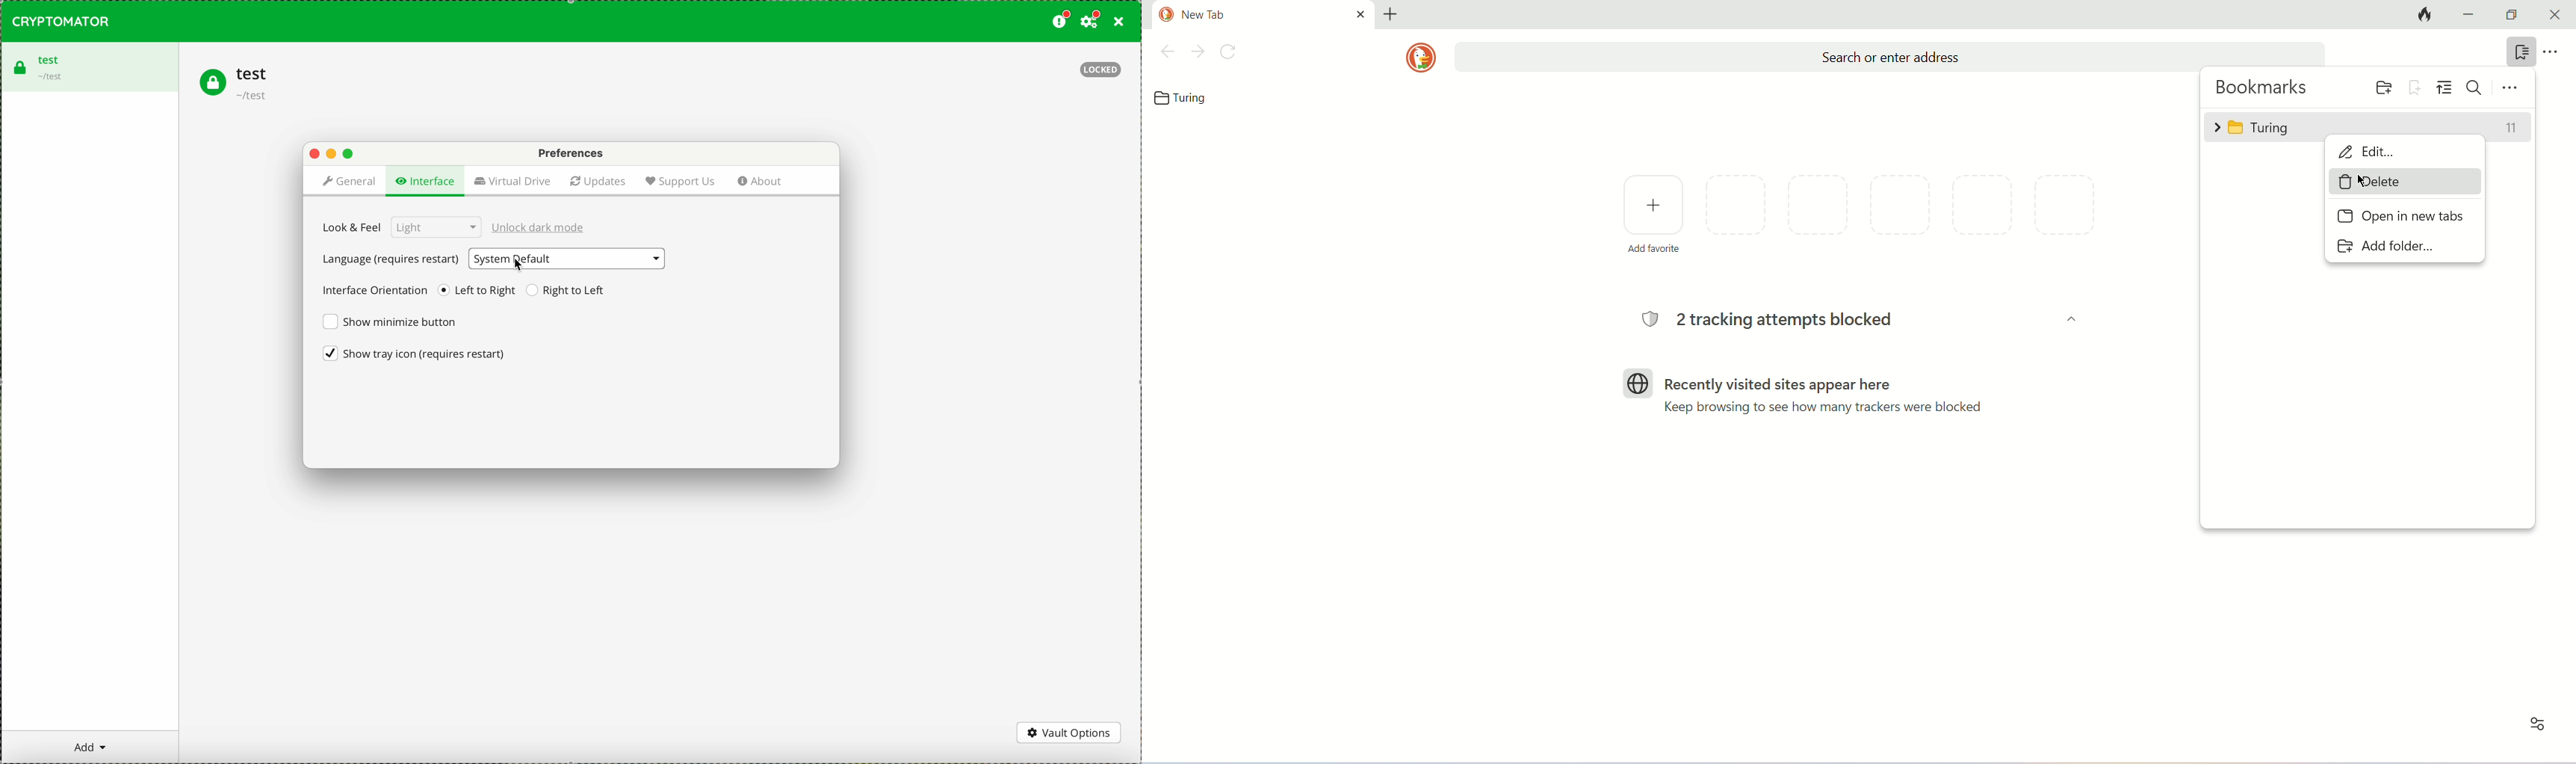 The height and width of the screenshot is (784, 2576). Describe the element at coordinates (1889, 57) in the screenshot. I see `search` at that location.